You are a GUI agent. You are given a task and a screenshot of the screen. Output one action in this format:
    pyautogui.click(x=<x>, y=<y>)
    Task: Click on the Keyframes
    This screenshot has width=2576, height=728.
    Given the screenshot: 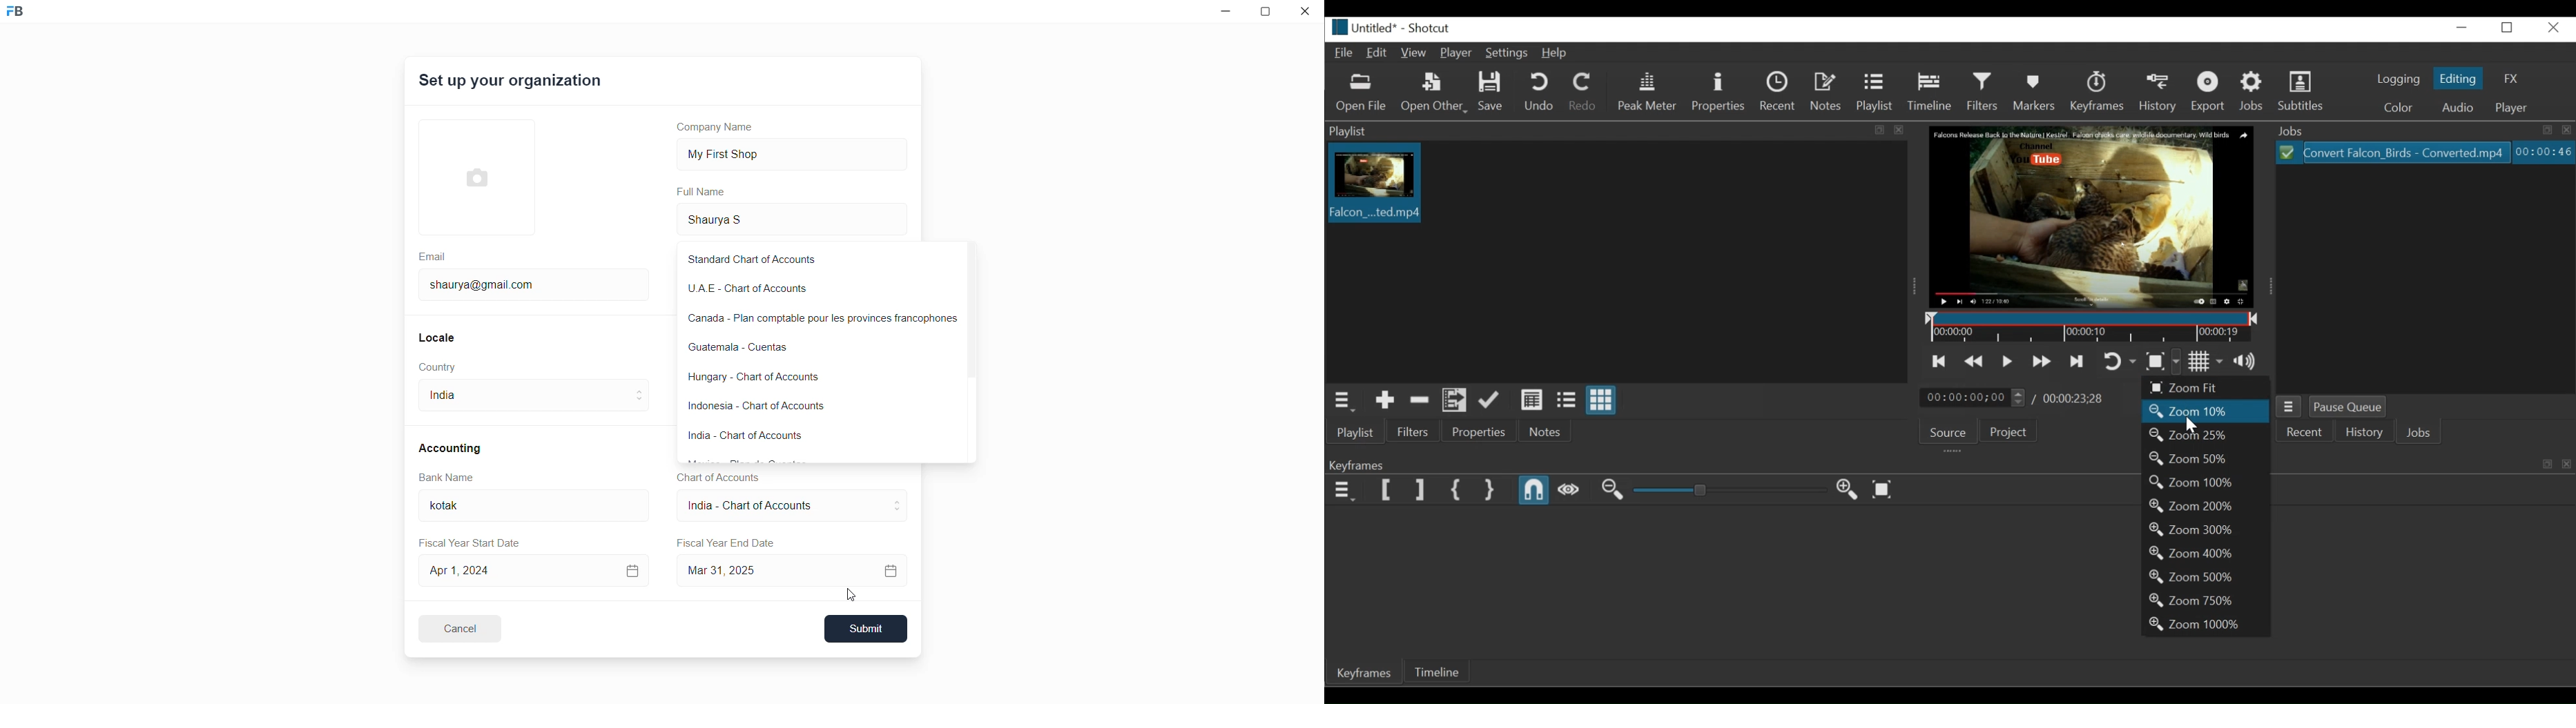 What is the action you would take?
    pyautogui.click(x=1363, y=672)
    